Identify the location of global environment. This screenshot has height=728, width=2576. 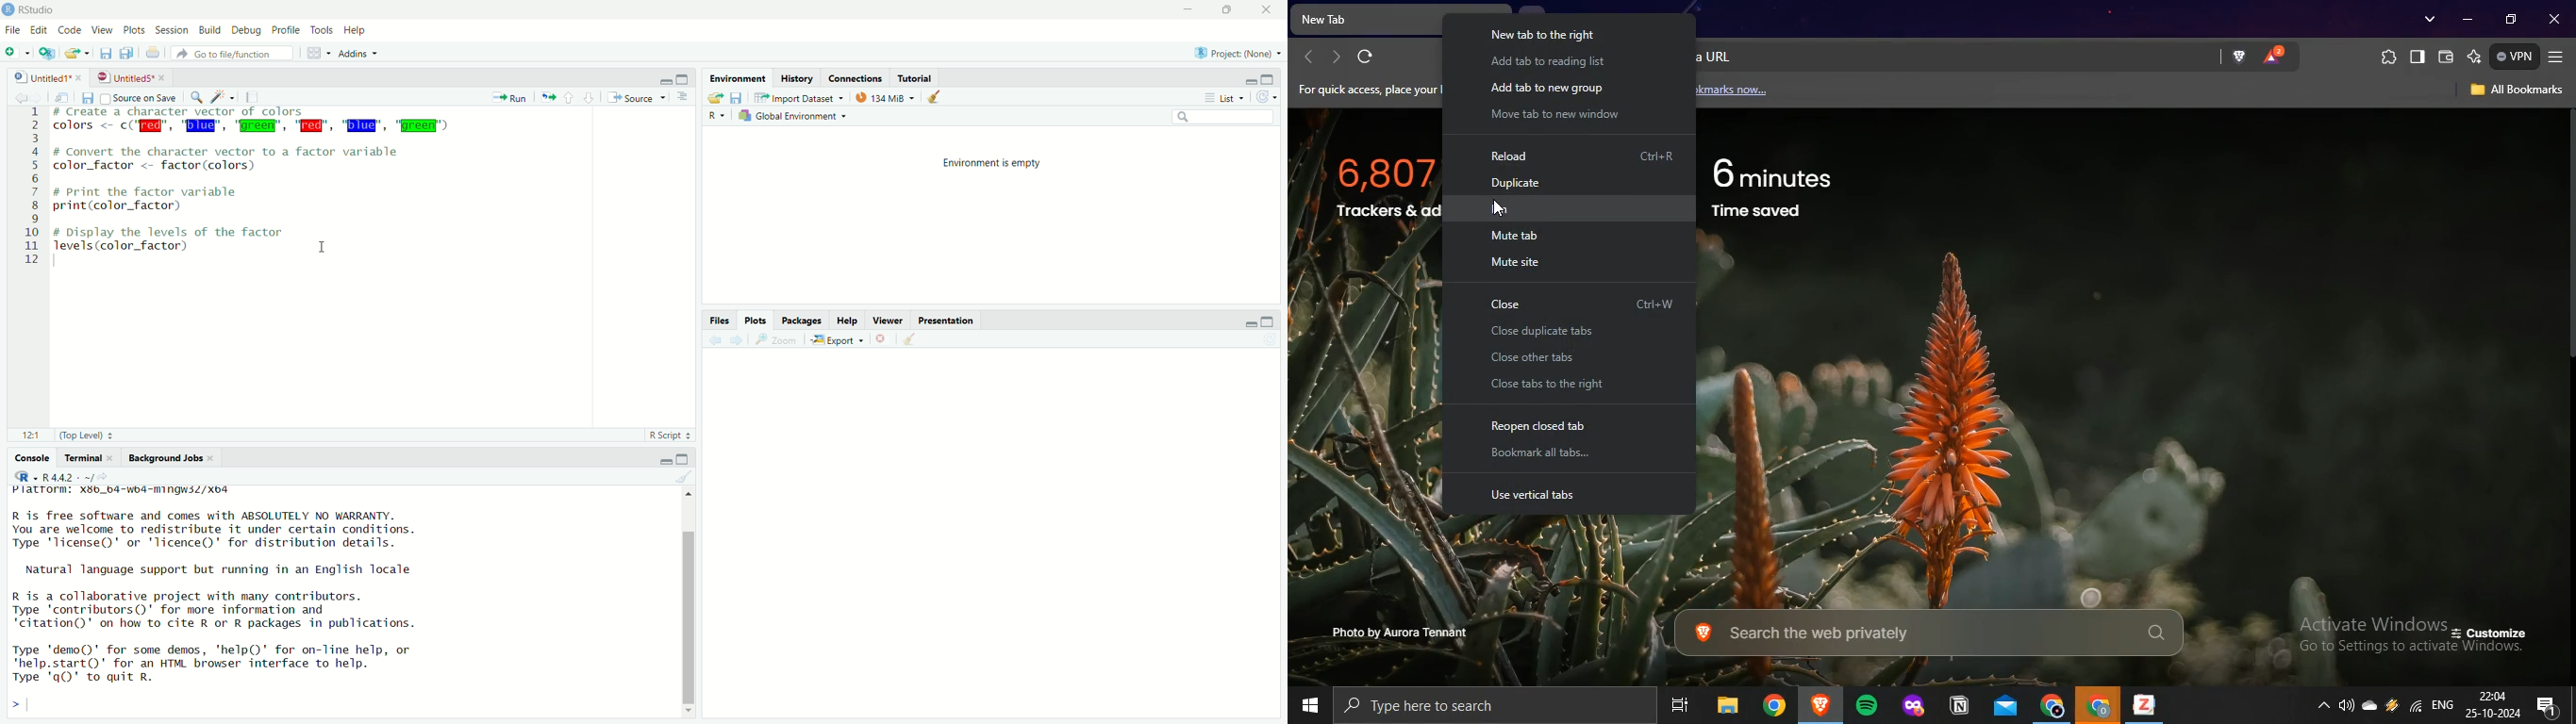
(797, 117).